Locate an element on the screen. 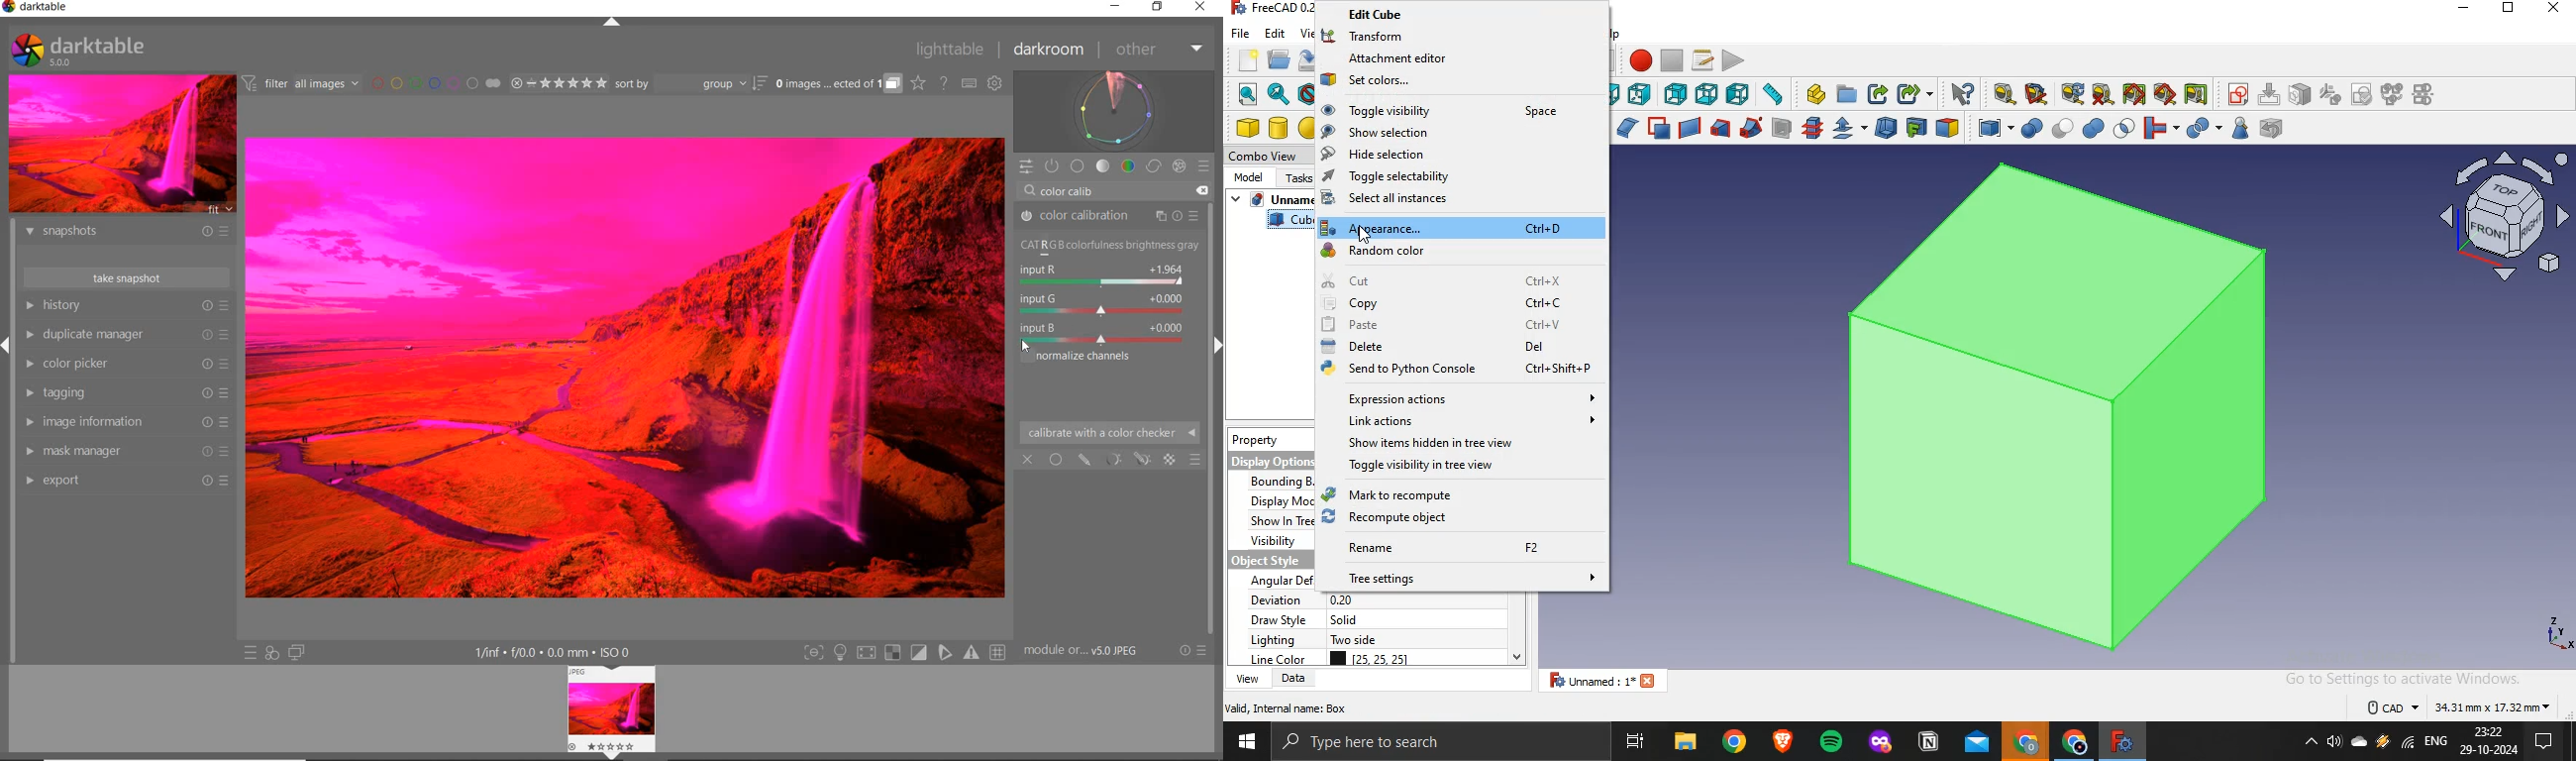 The width and height of the screenshot is (2576, 784). preset is located at coordinates (1206, 168).